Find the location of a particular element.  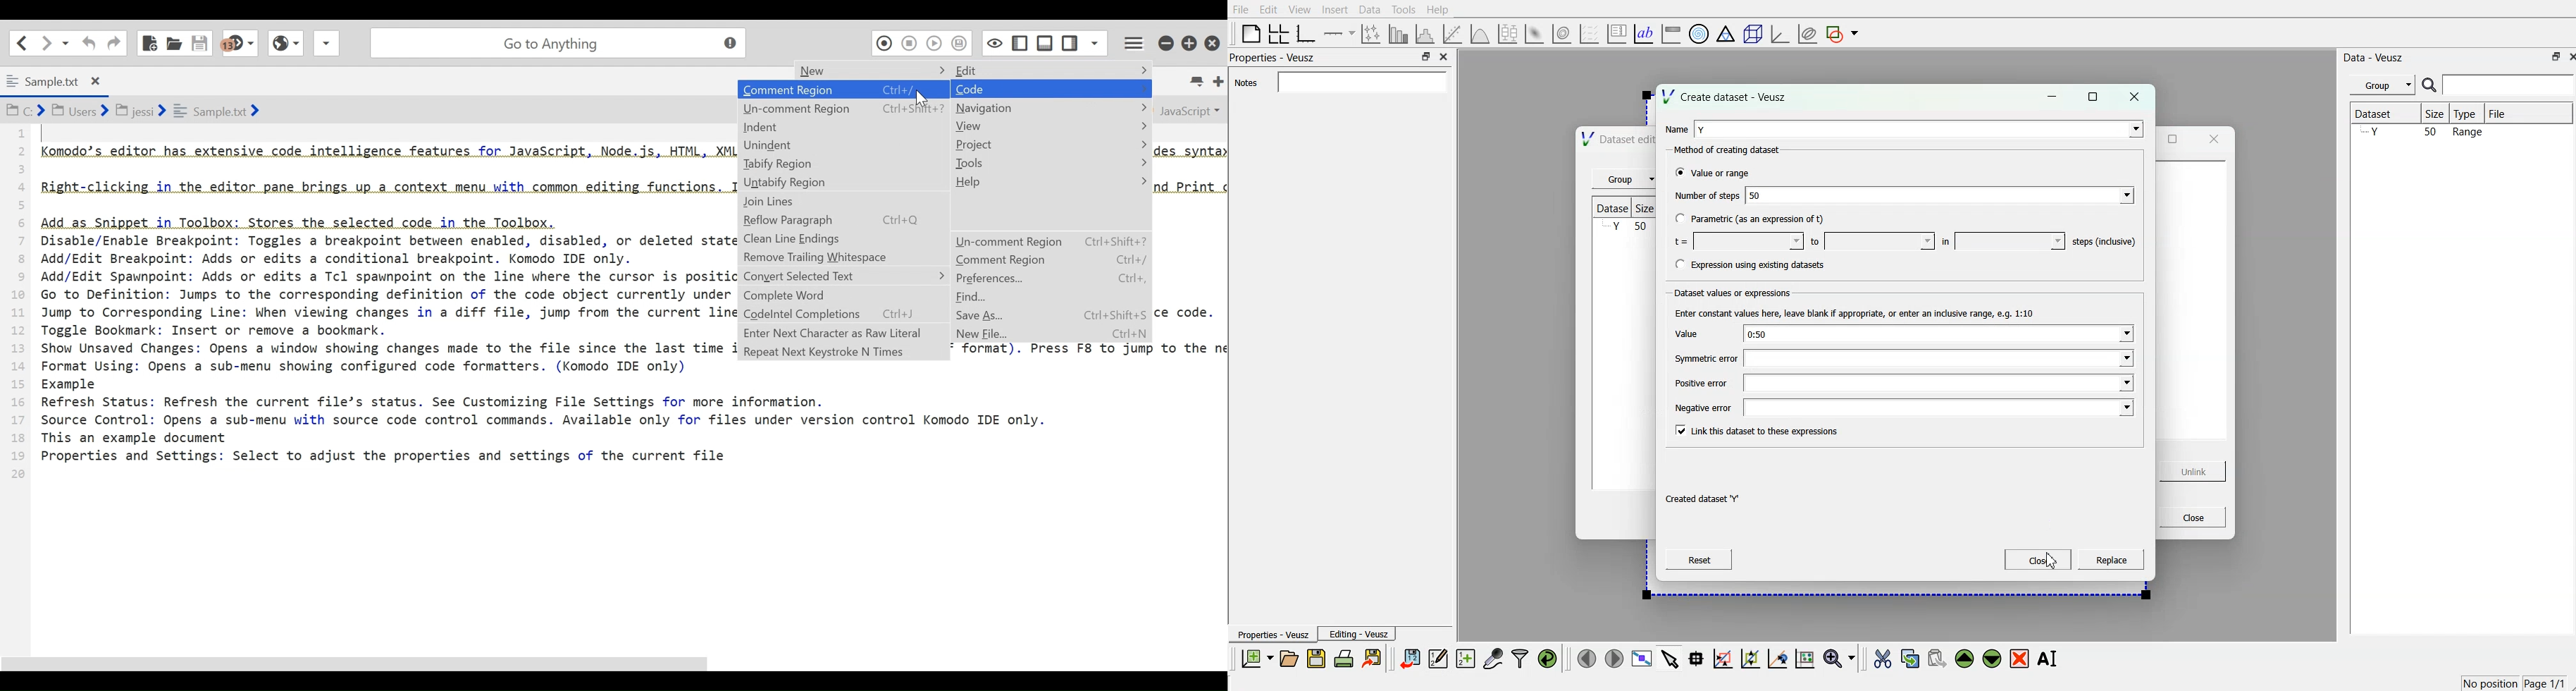

Tools is located at coordinates (1404, 10).